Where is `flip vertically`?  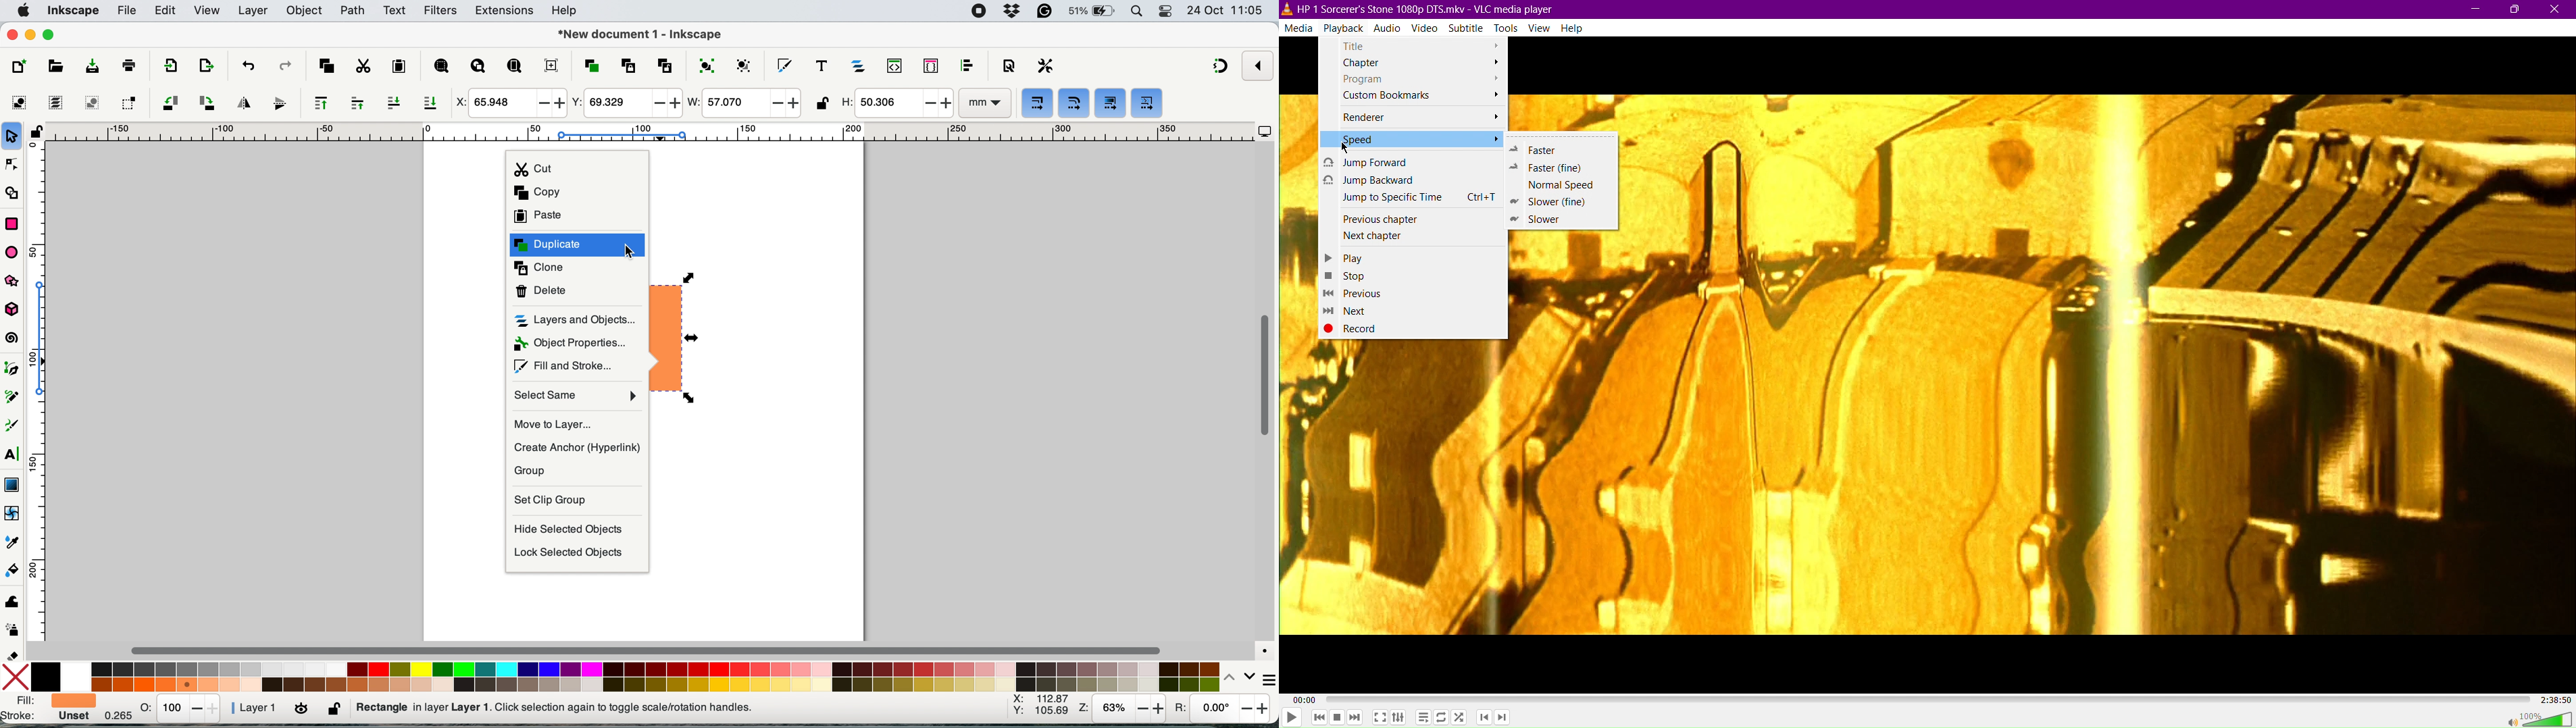 flip vertically is located at coordinates (276, 103).